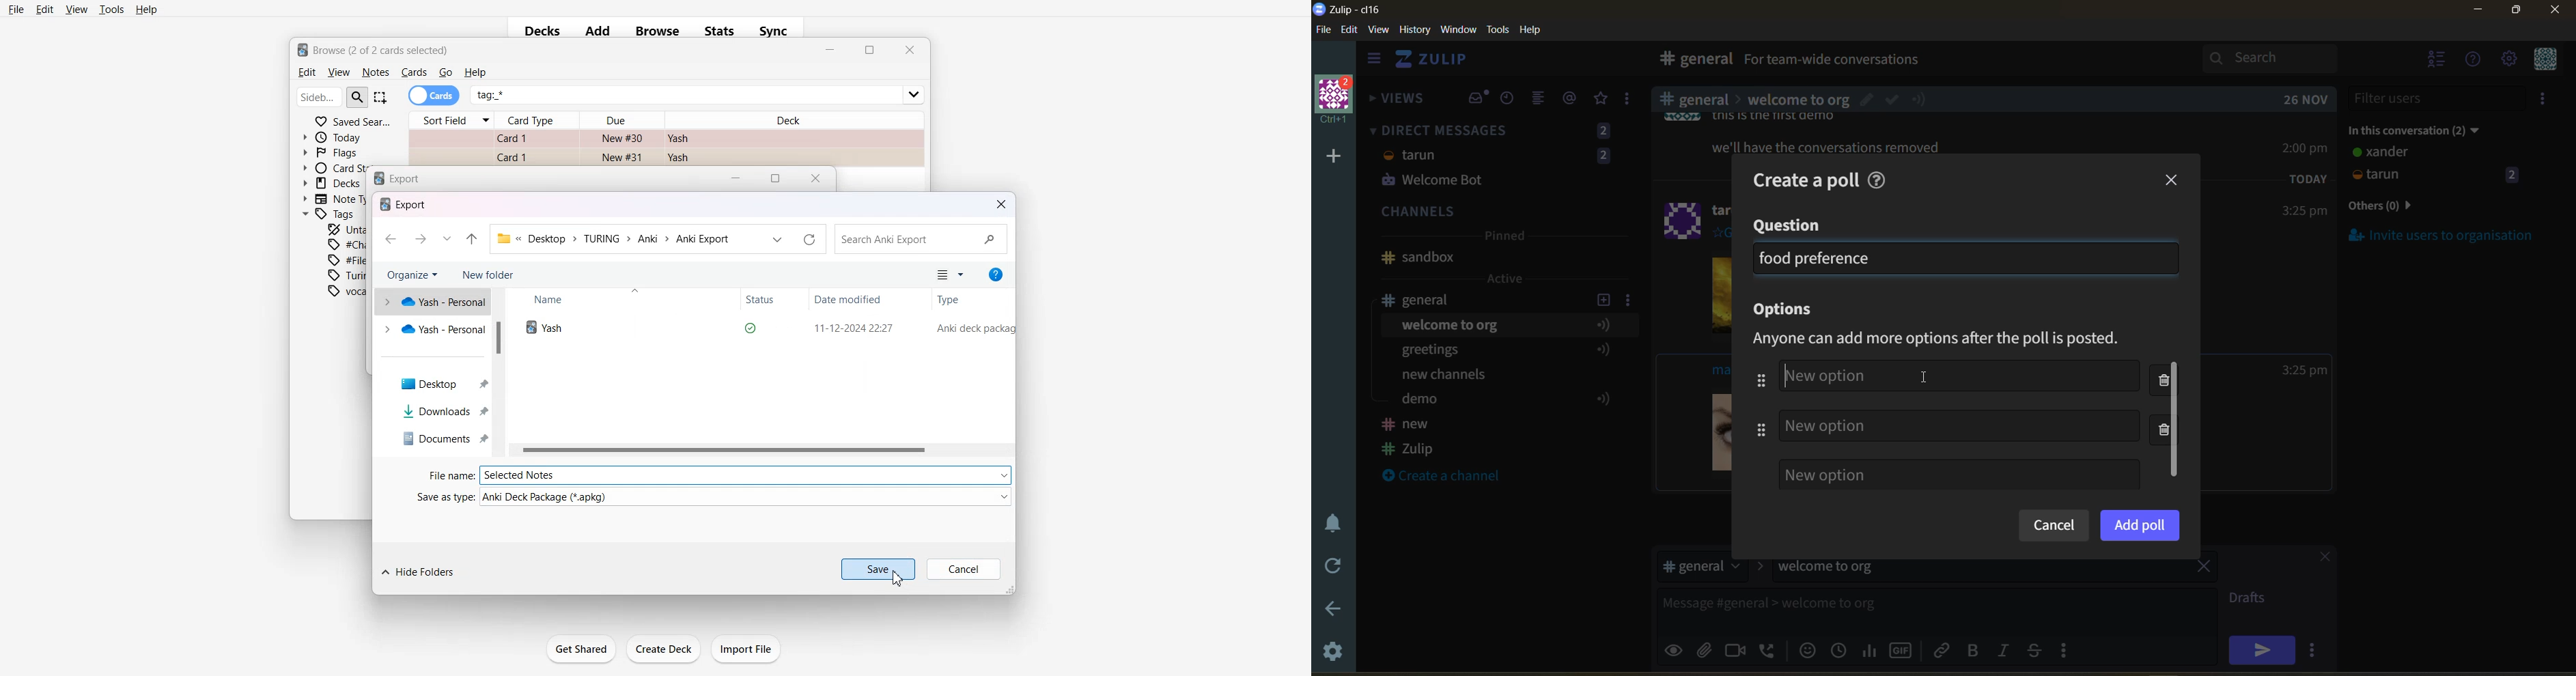 Image resolution: width=2576 pixels, height=700 pixels. Describe the element at coordinates (719, 475) in the screenshot. I see `File Name` at that location.